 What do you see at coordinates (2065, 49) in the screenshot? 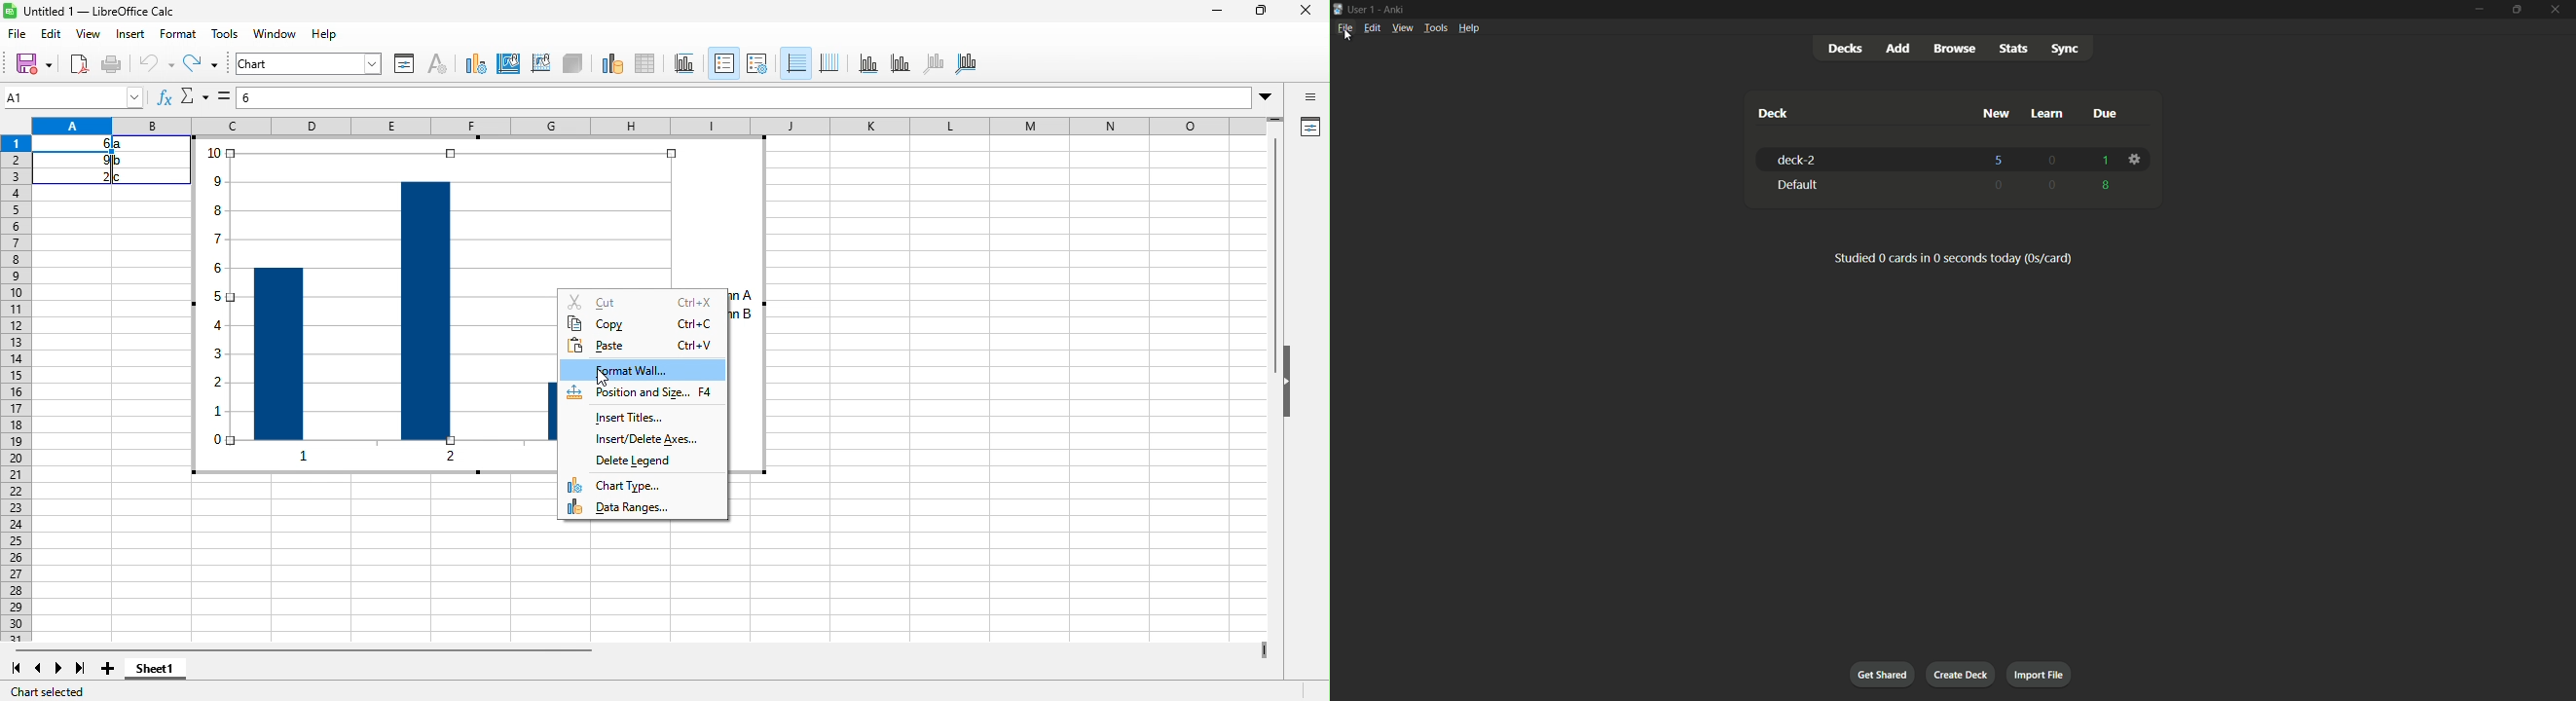
I see `Sync` at bounding box center [2065, 49].